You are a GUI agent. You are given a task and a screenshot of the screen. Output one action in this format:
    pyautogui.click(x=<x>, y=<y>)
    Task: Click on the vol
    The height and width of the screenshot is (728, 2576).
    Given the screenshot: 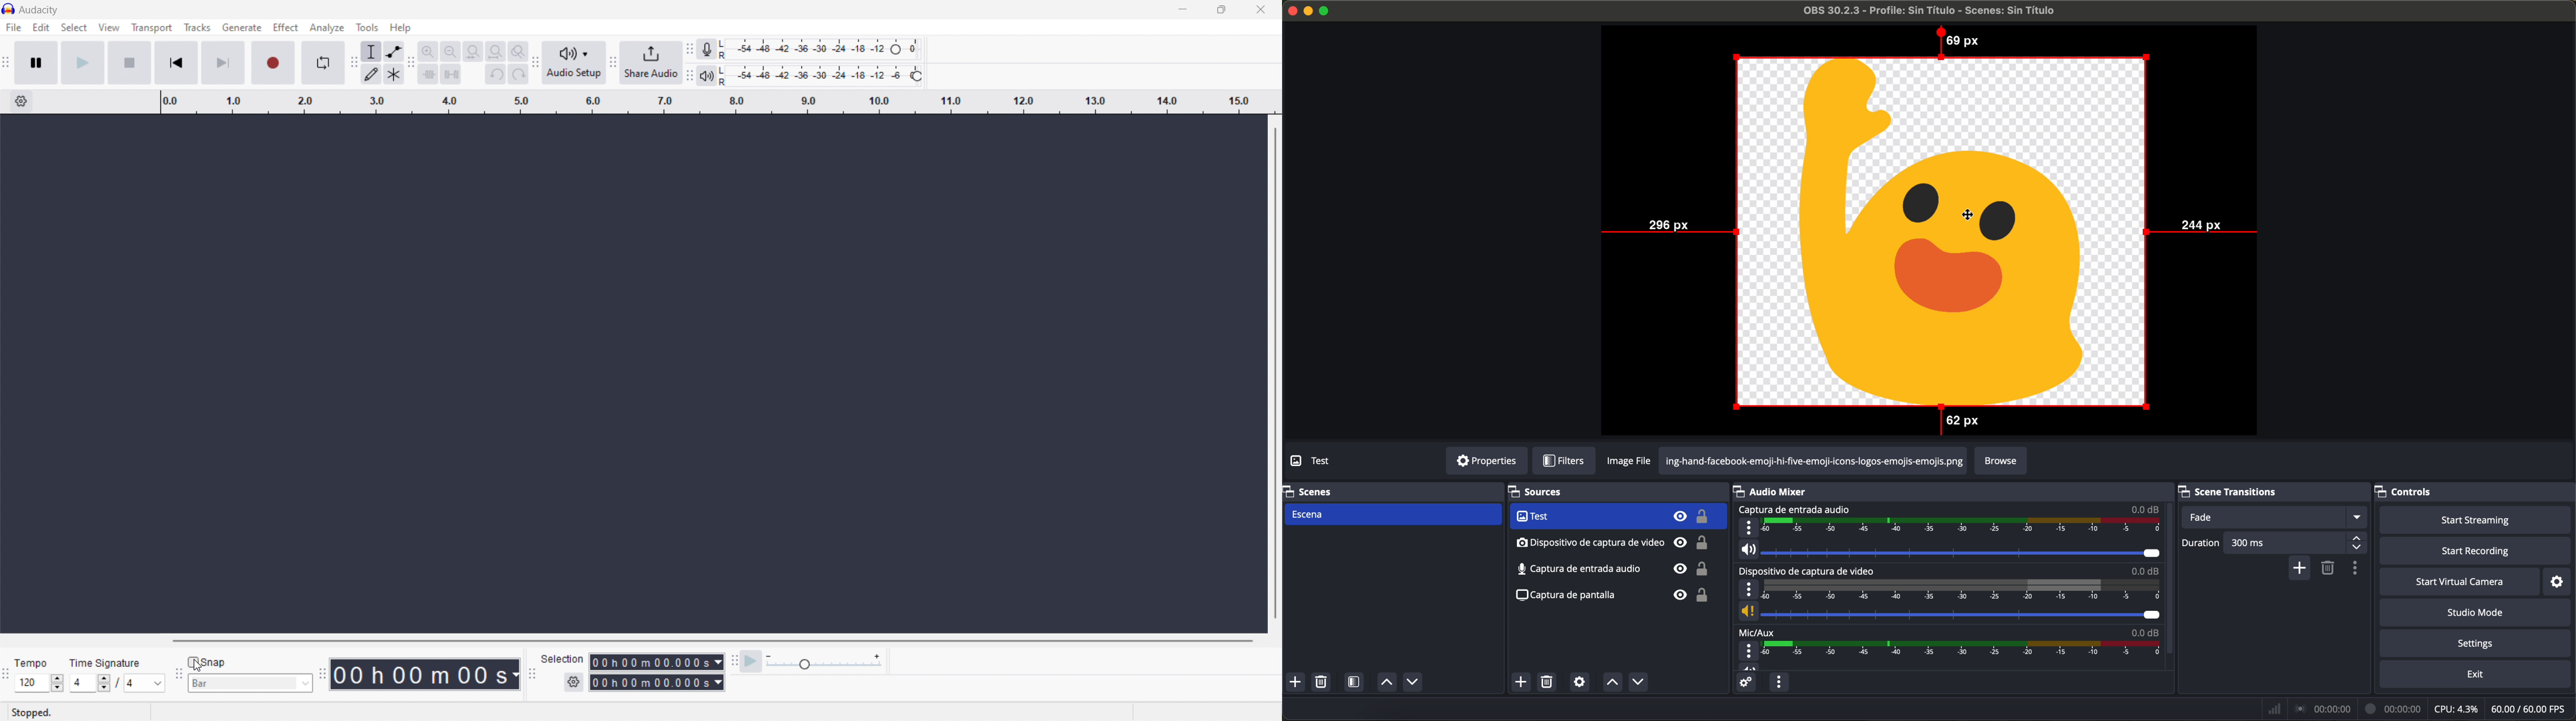 What is the action you would take?
    pyautogui.click(x=1948, y=612)
    